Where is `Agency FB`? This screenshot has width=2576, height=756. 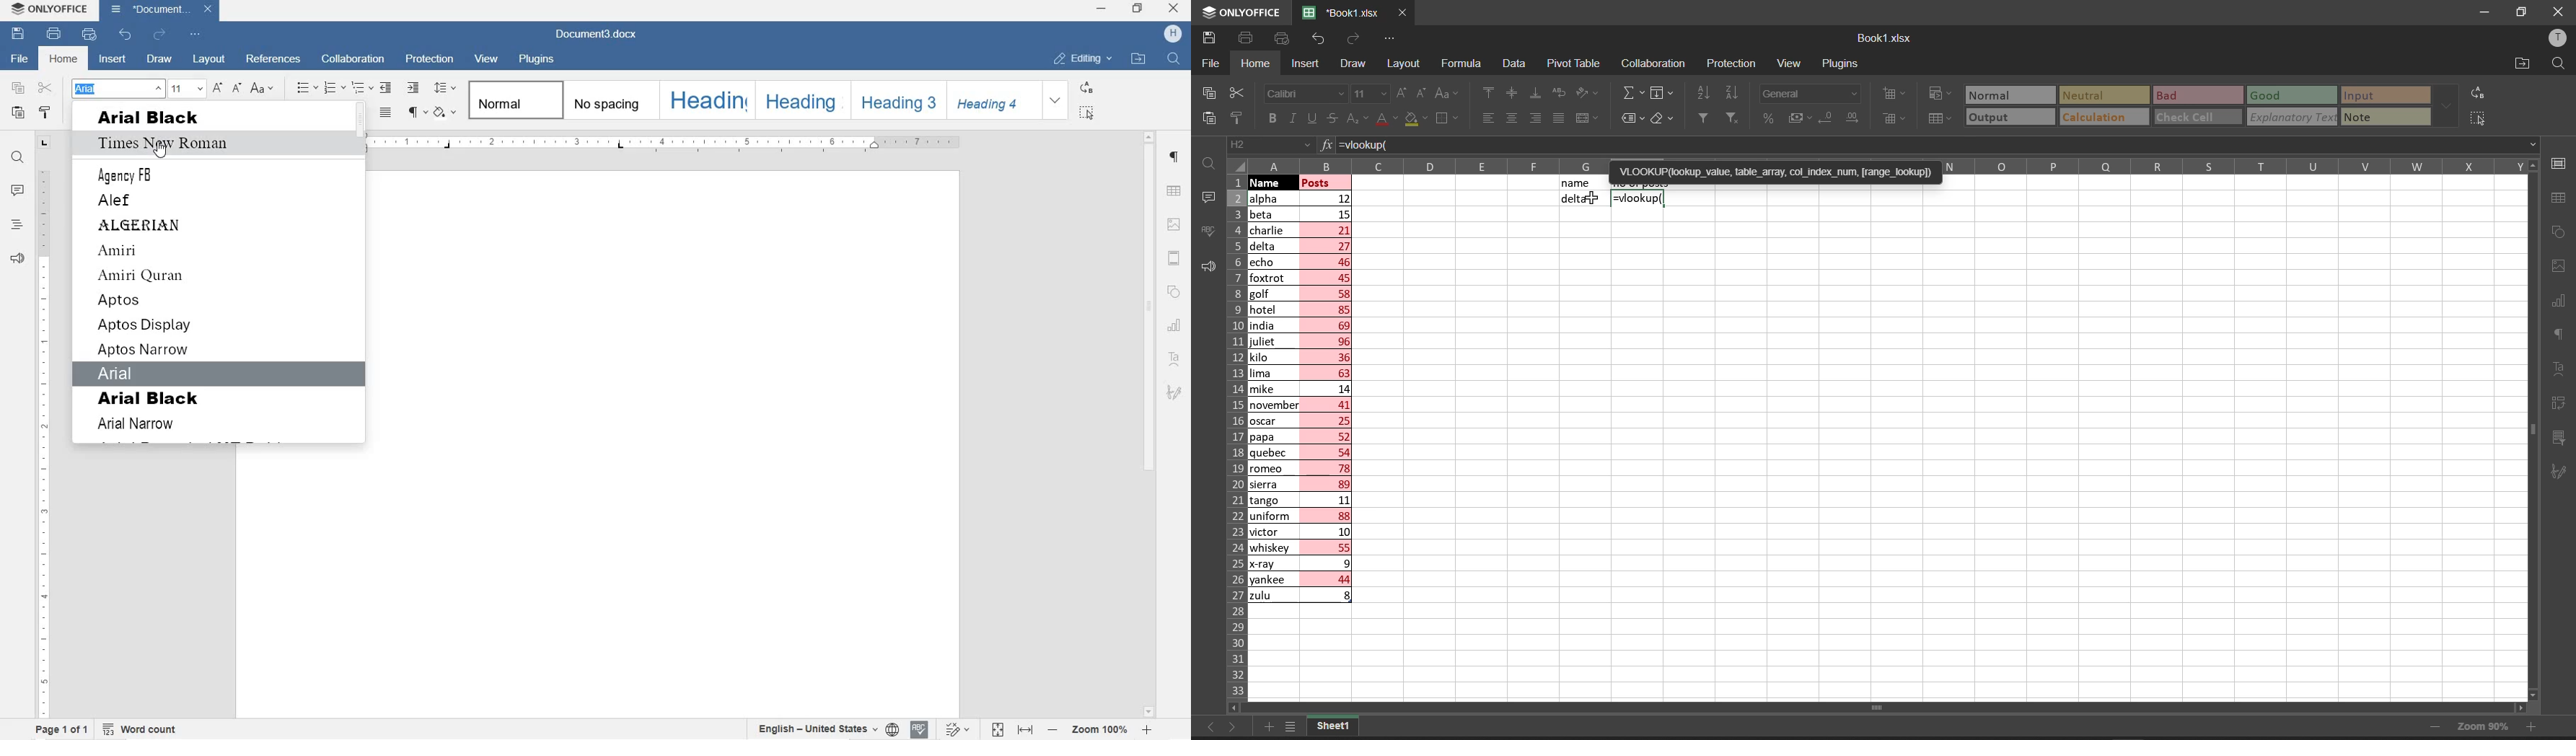
Agency FB is located at coordinates (133, 174).